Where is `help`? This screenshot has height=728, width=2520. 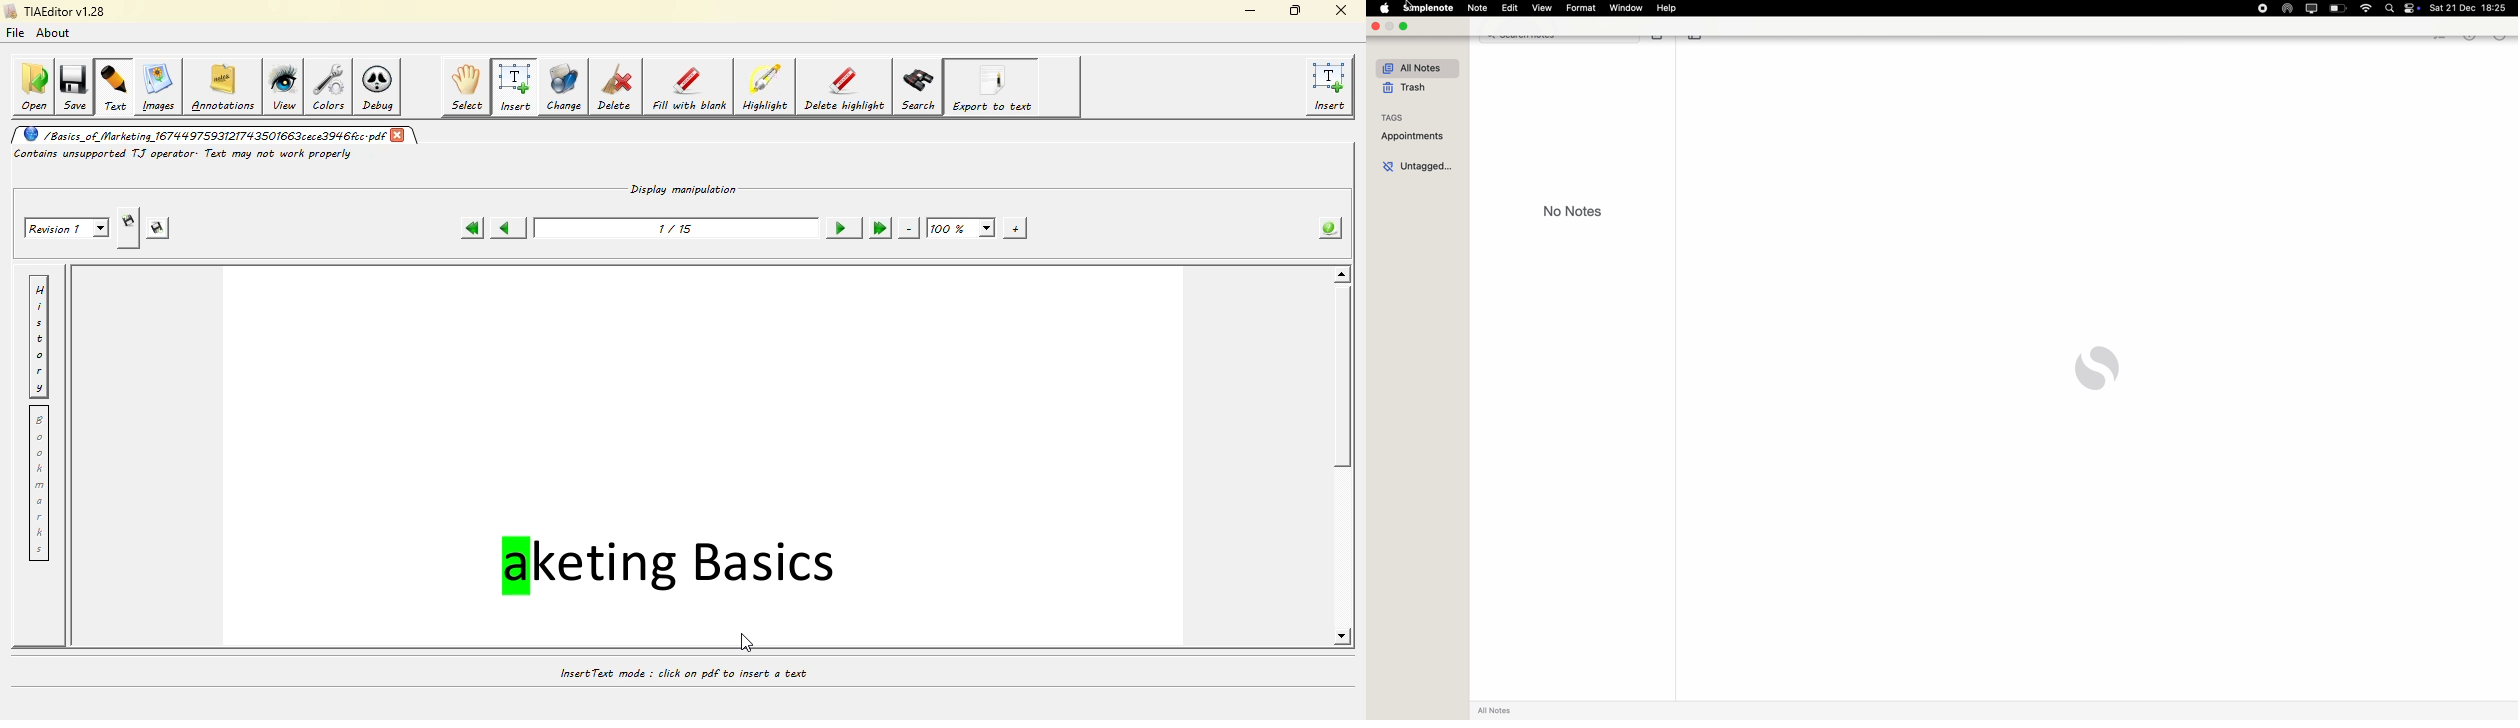
help is located at coordinates (1669, 8).